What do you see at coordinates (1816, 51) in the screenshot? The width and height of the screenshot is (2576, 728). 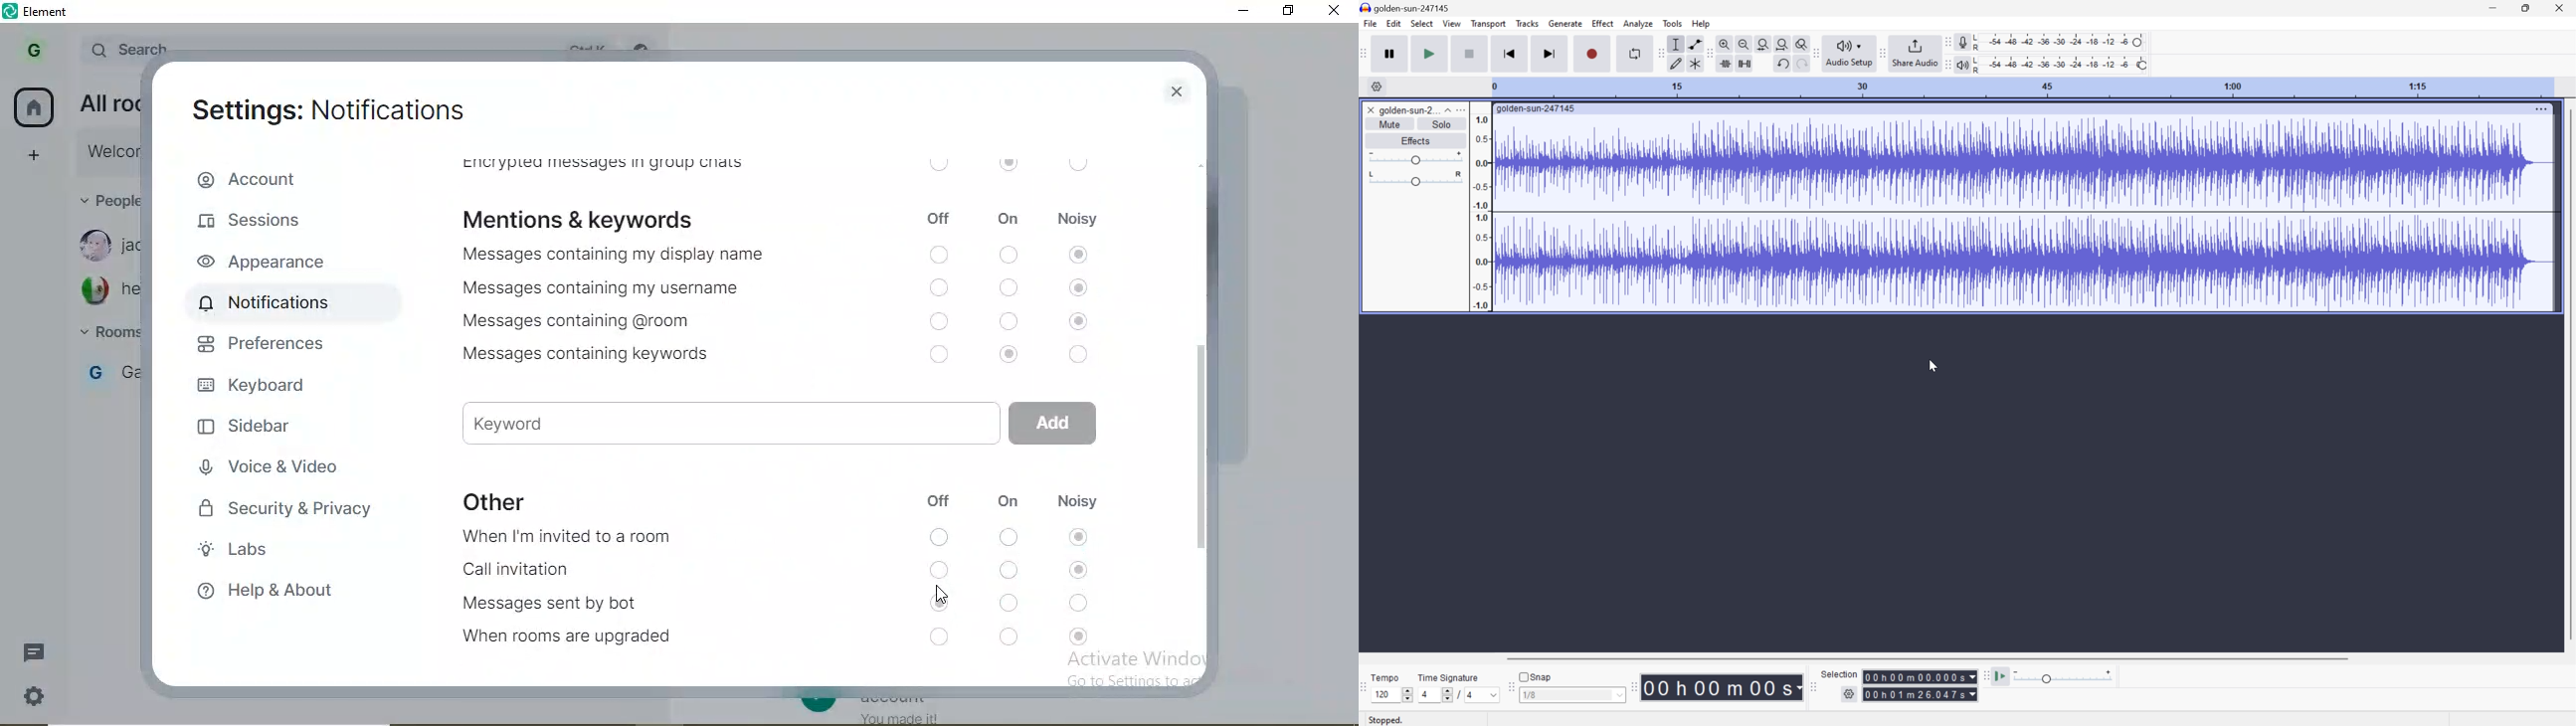 I see `Audacity audio share toolbar` at bounding box center [1816, 51].